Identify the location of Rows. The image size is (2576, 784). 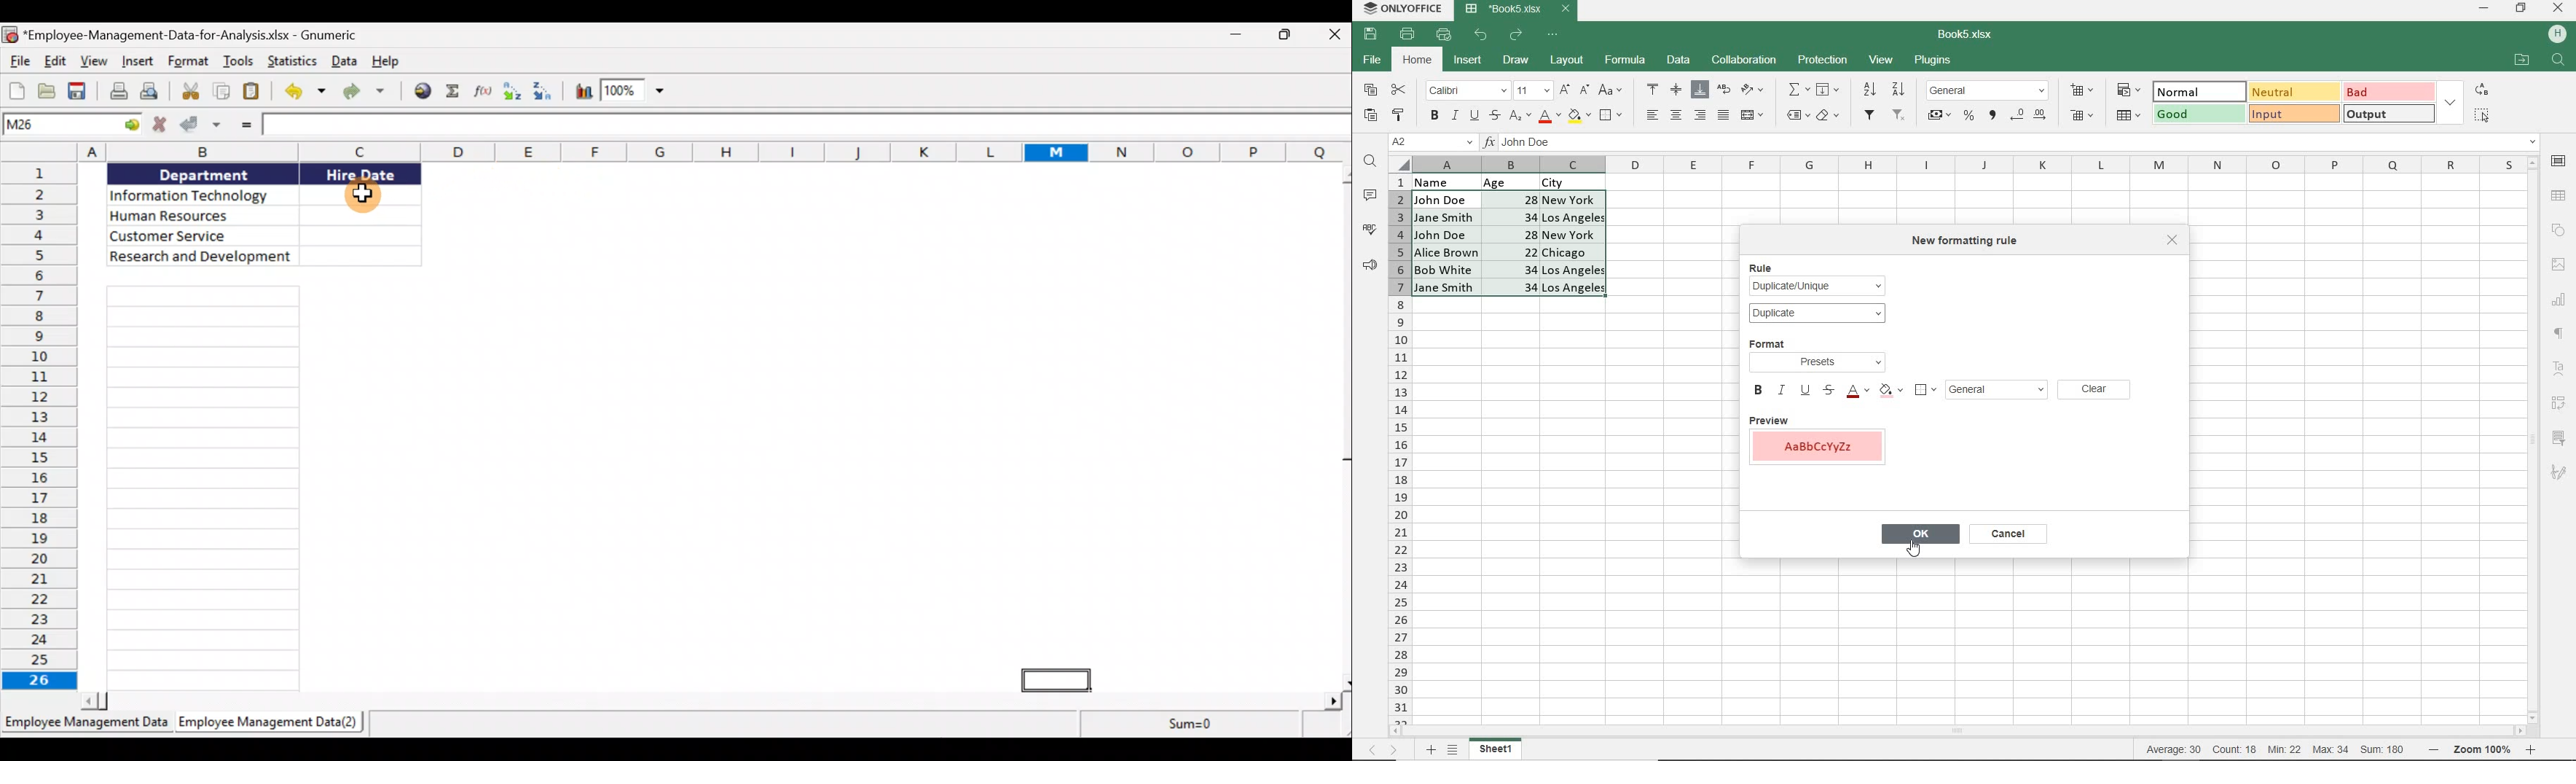
(39, 426).